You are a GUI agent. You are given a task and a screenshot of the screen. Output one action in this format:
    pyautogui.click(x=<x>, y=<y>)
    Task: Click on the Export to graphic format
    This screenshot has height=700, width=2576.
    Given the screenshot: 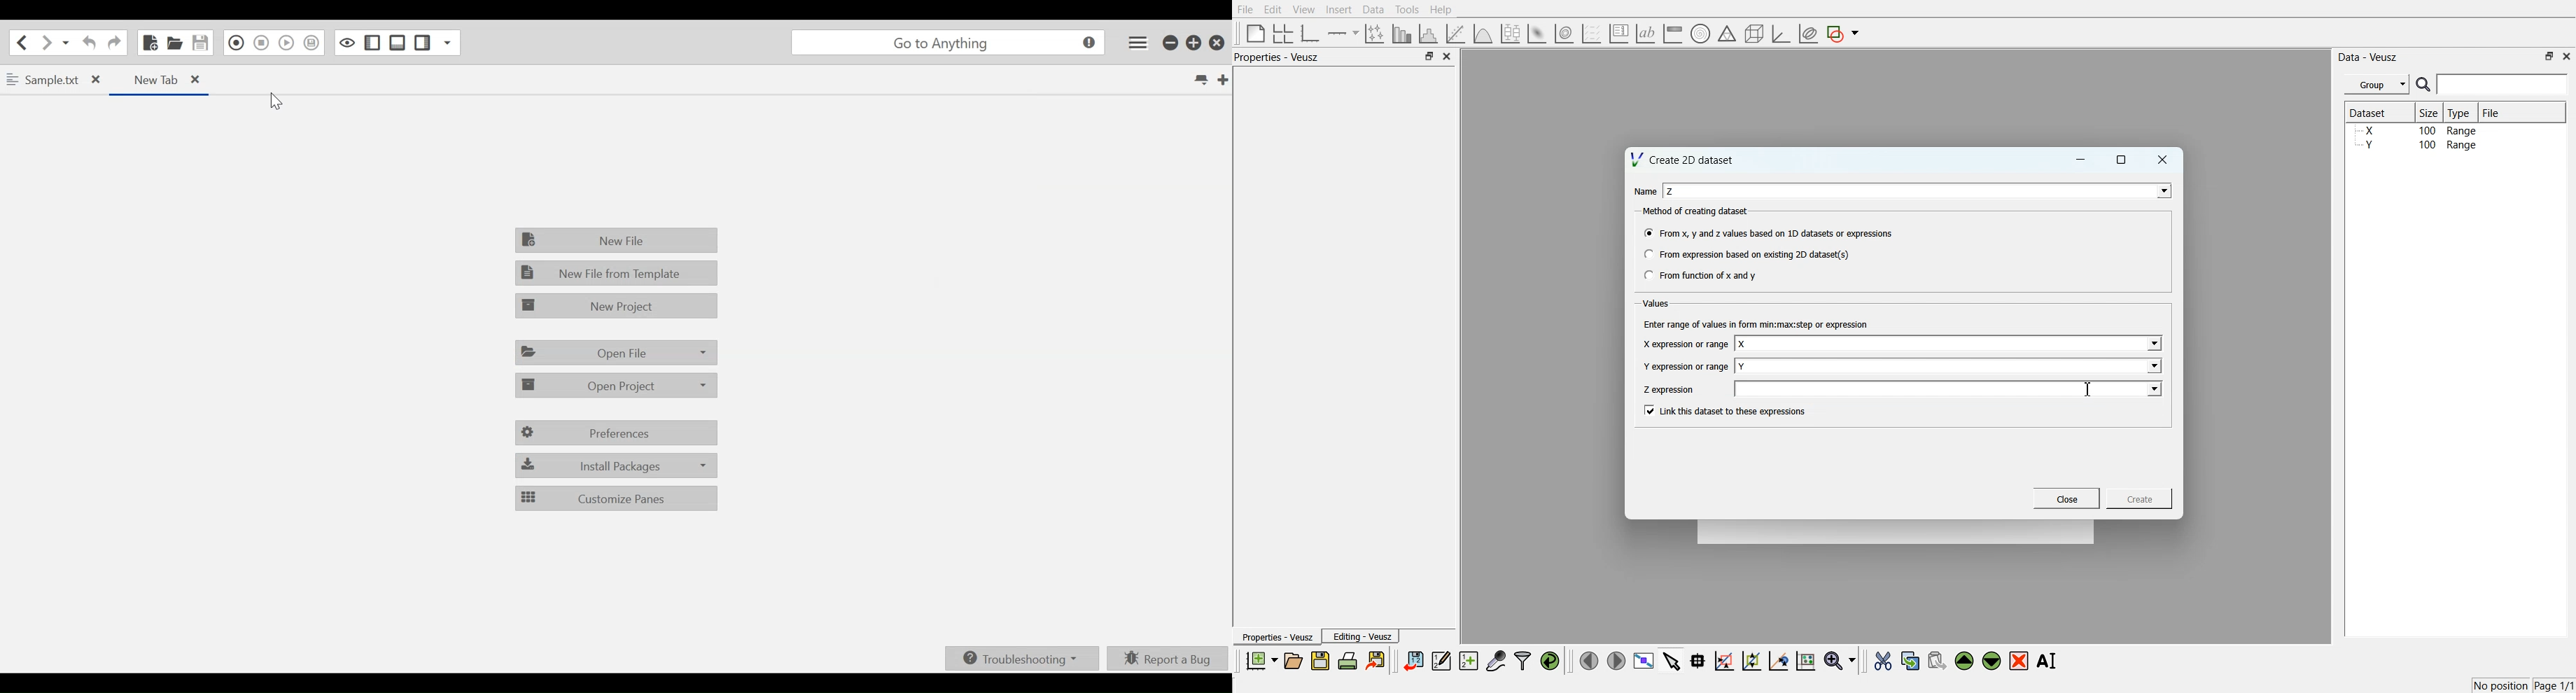 What is the action you would take?
    pyautogui.click(x=1377, y=660)
    